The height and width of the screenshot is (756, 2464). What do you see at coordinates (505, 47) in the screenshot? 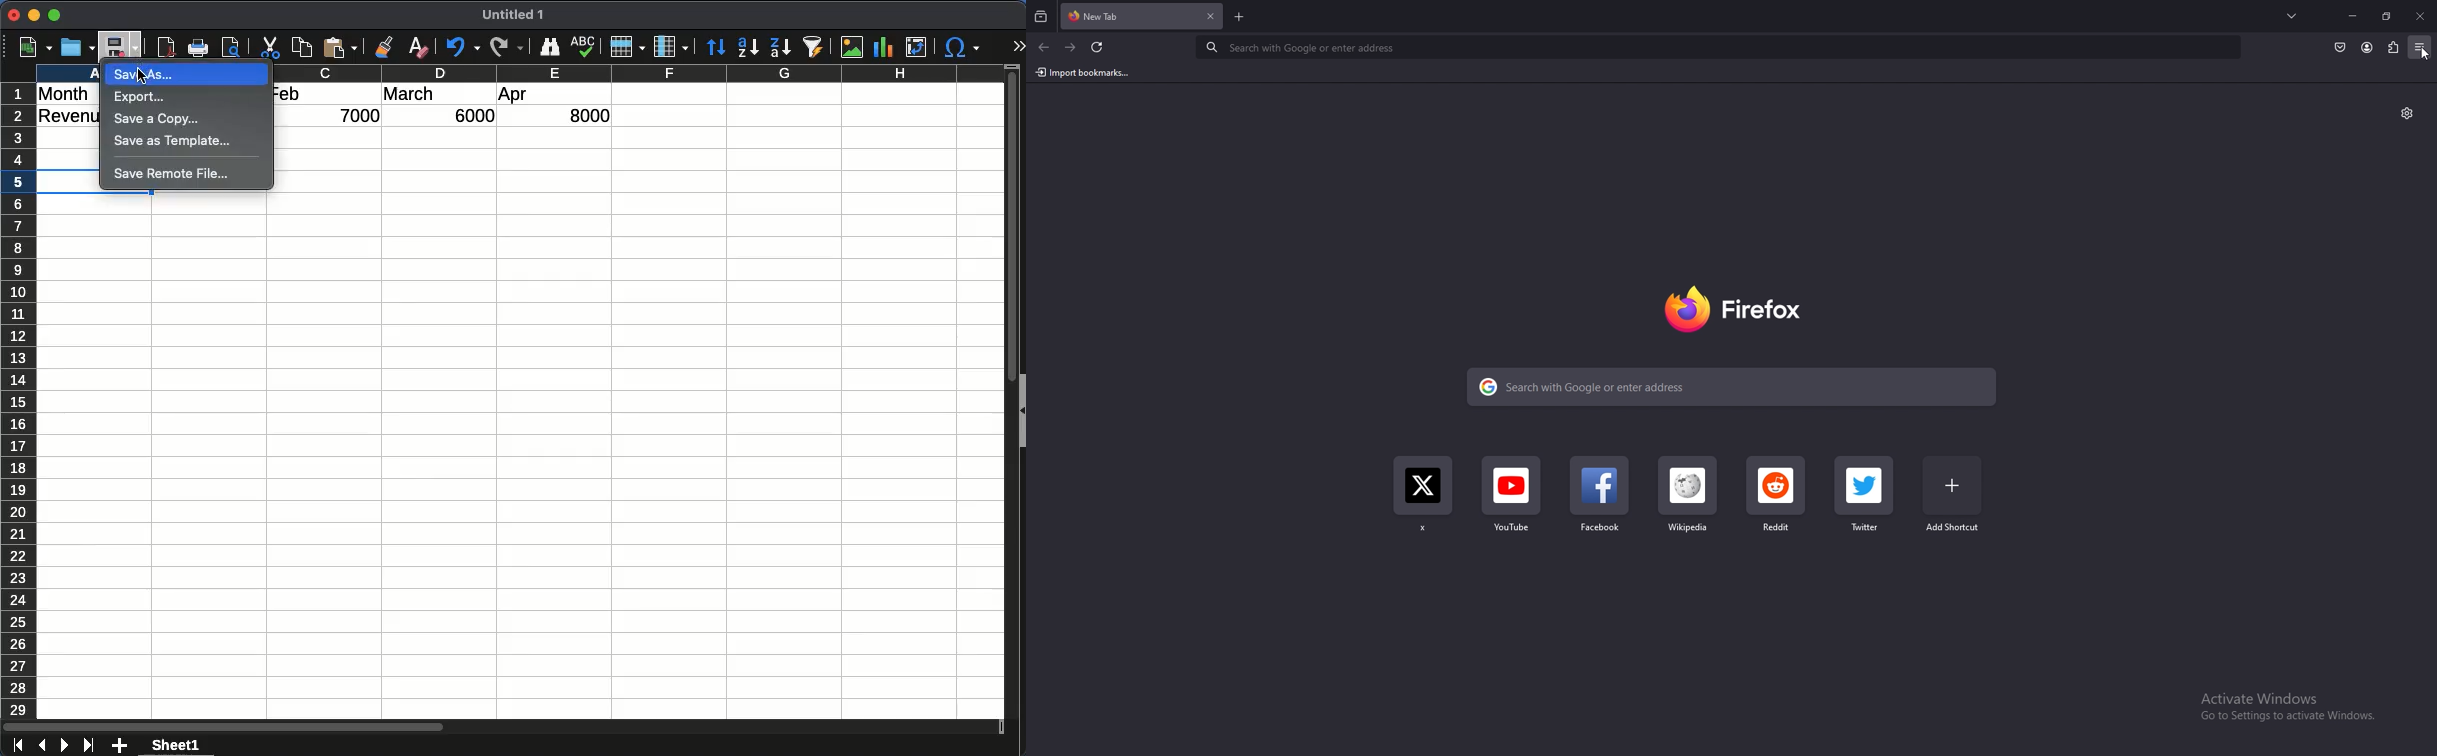
I see `redo` at bounding box center [505, 47].